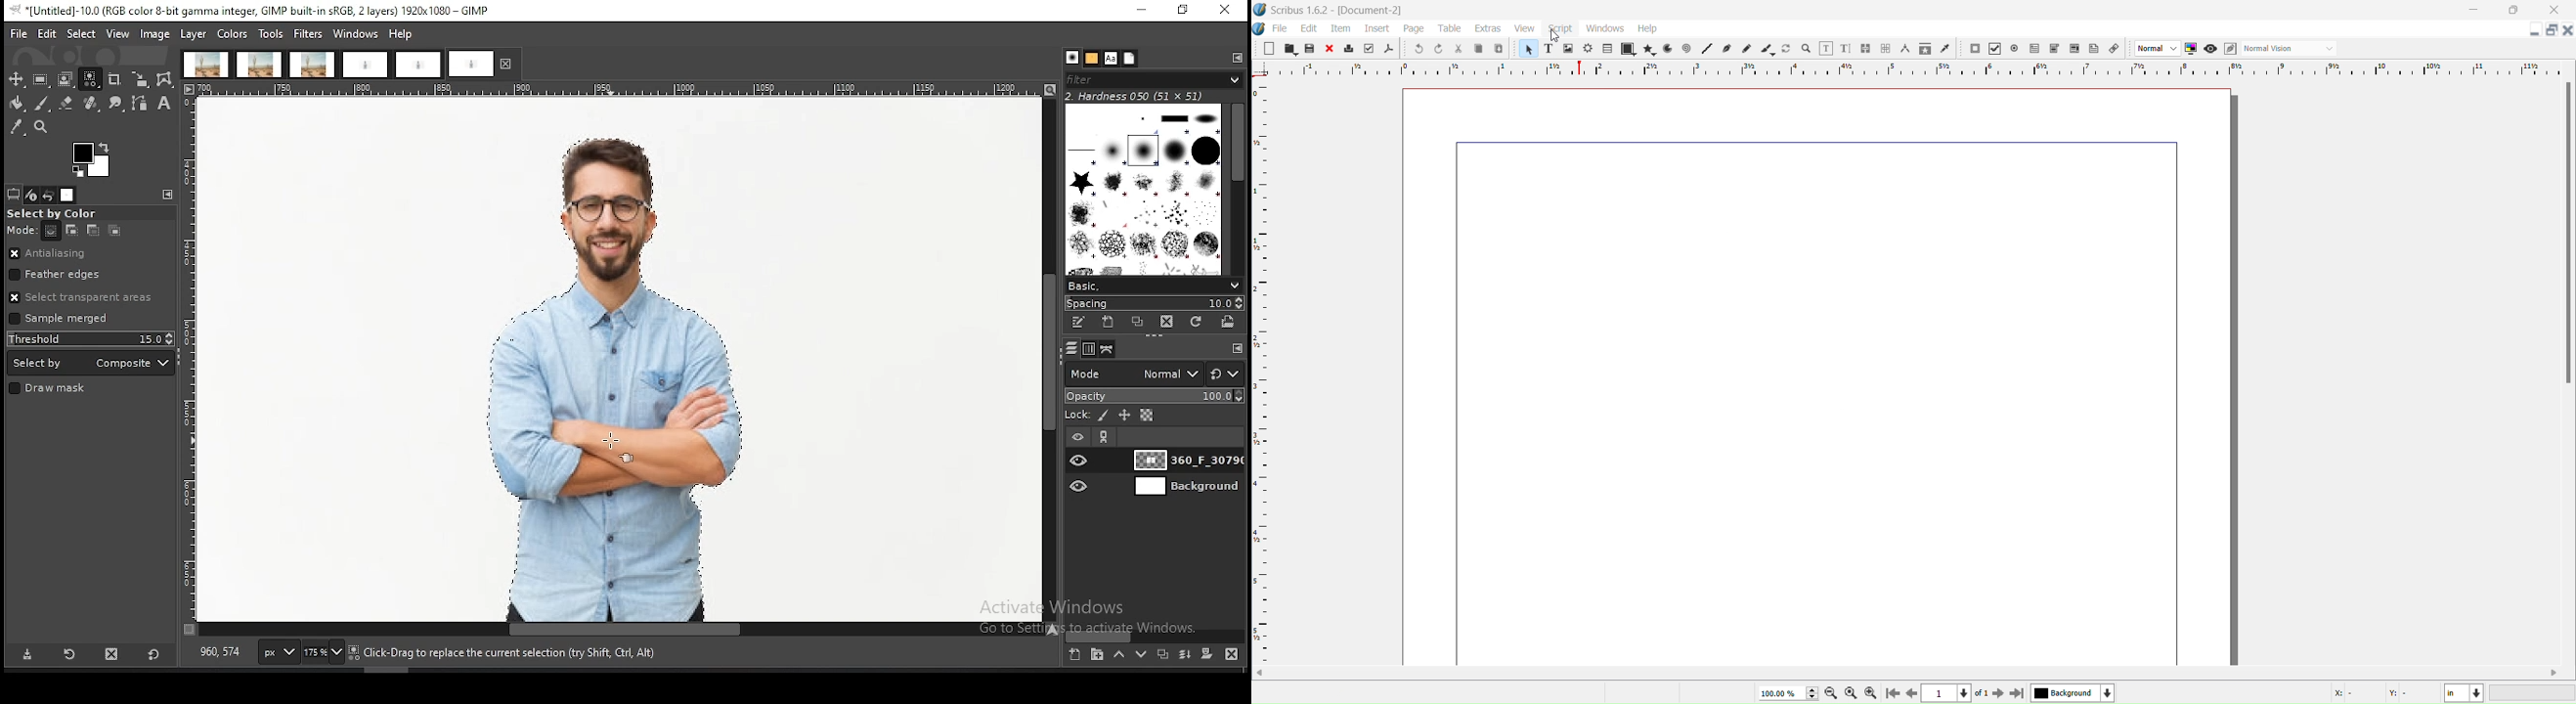 Image resolution: width=2576 pixels, height=728 pixels. Describe the element at coordinates (26, 654) in the screenshot. I see `save tool preset` at that location.